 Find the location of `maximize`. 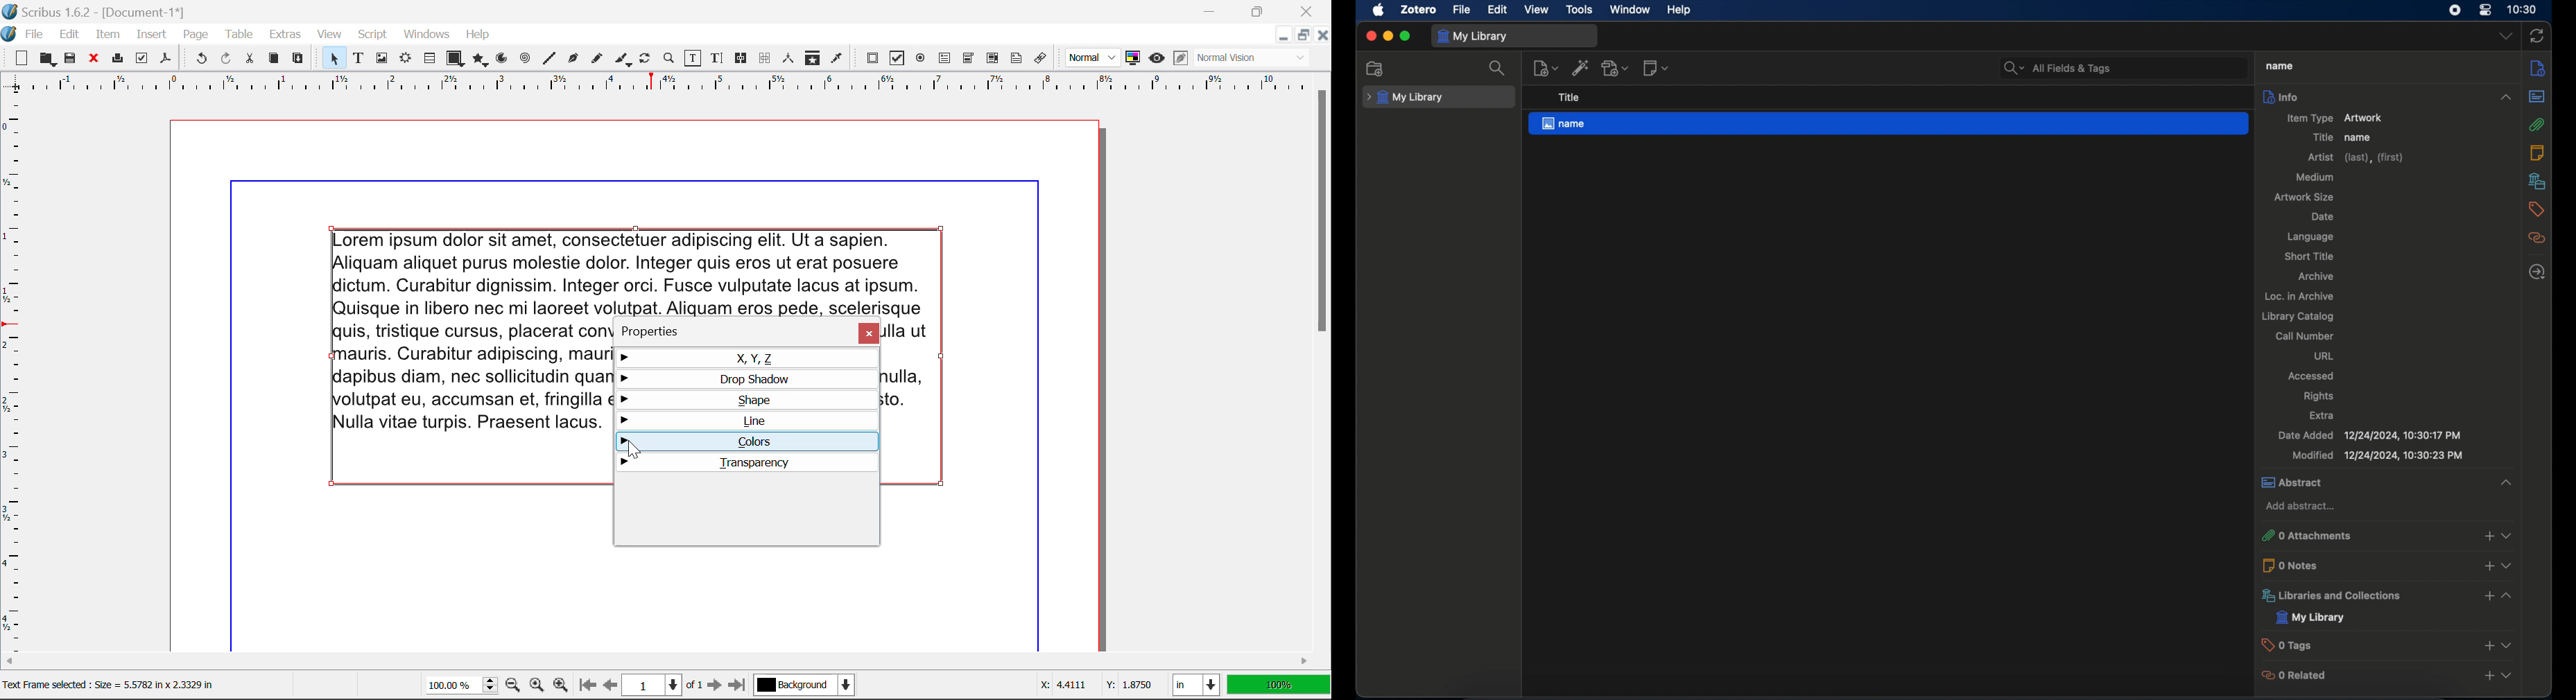

maximize is located at coordinates (1405, 36).